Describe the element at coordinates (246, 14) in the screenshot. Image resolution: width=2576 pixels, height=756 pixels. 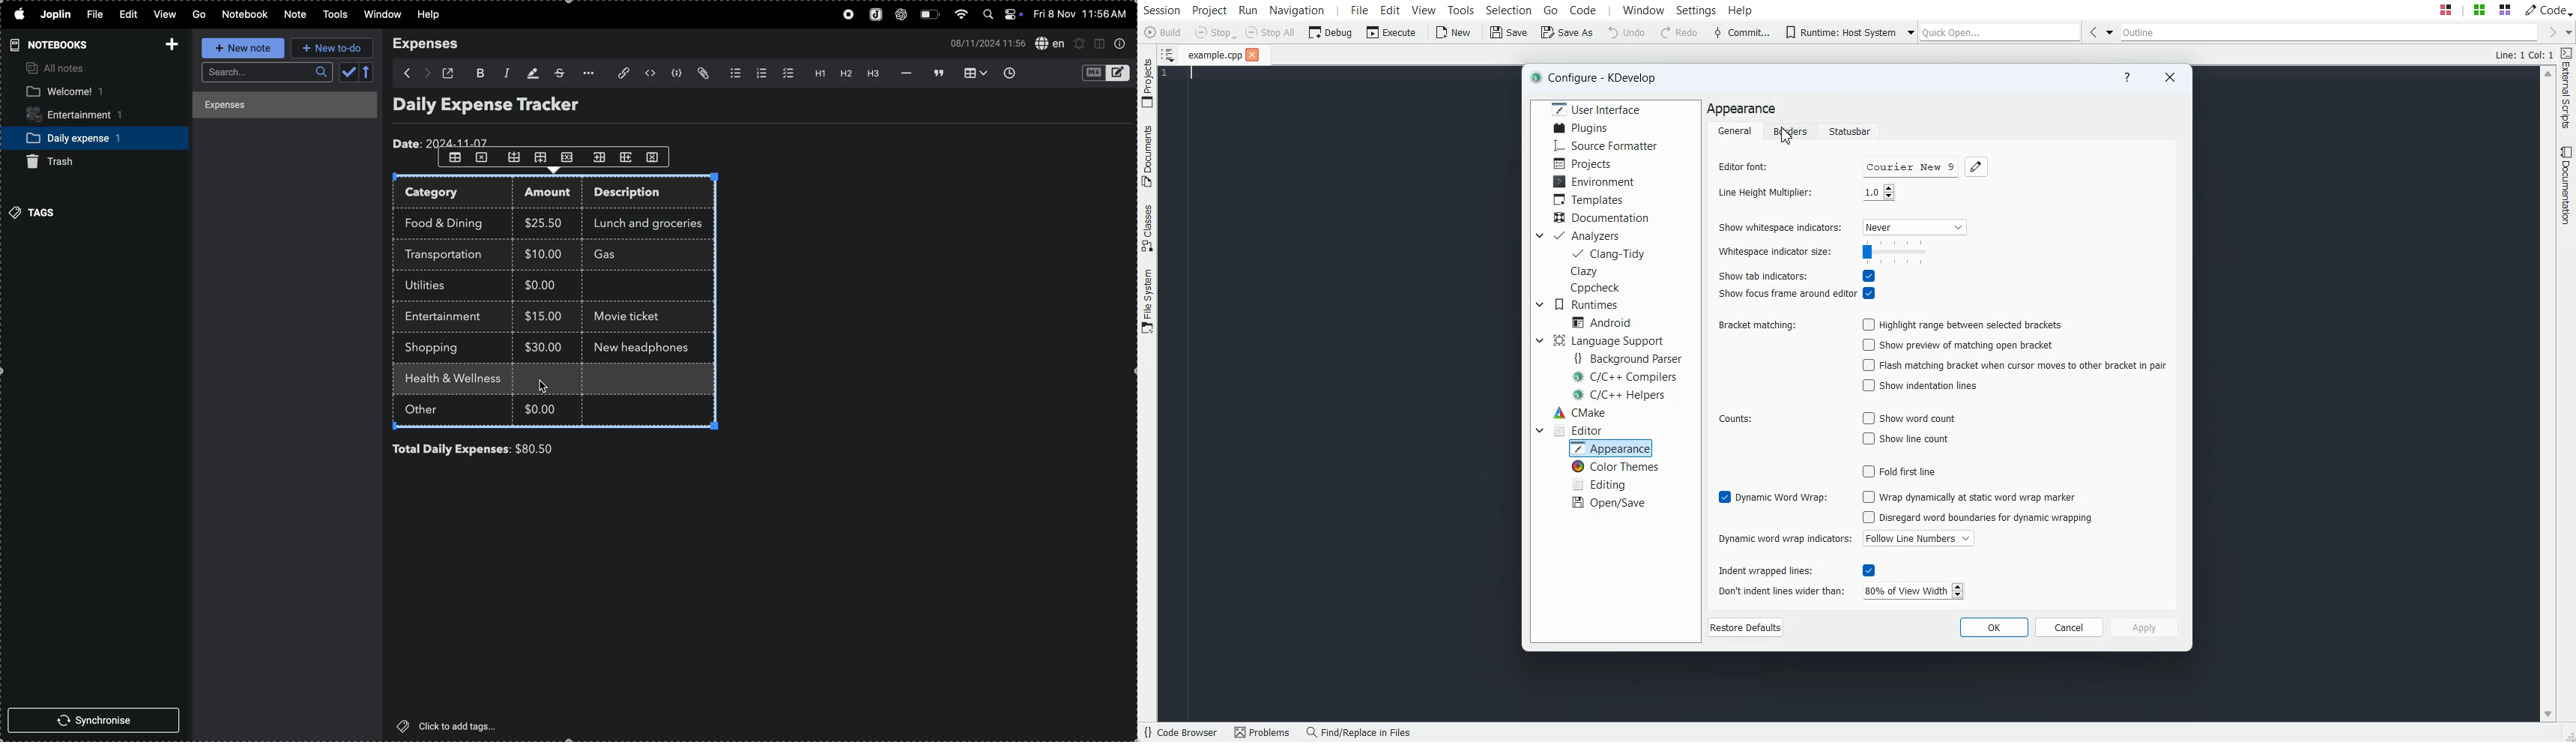
I see `notebook` at that location.